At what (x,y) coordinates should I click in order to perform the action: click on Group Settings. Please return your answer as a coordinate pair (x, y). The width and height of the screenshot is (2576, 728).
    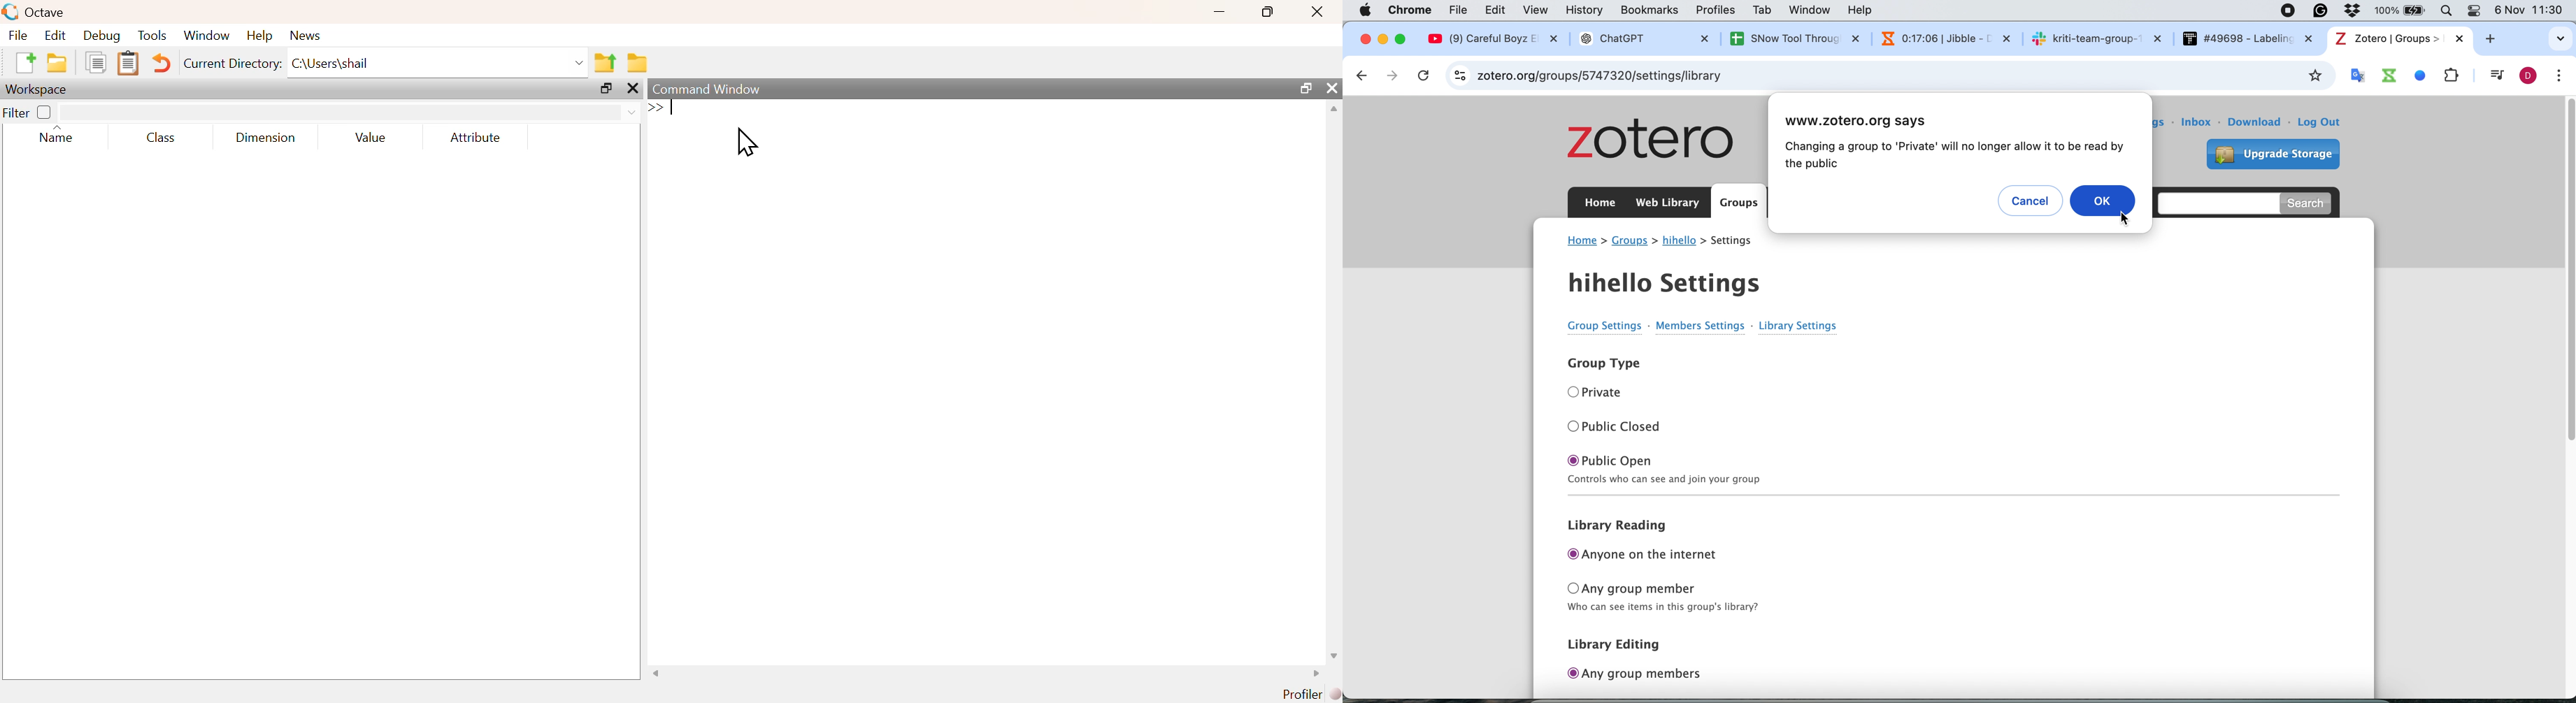
    Looking at the image, I should click on (1593, 326).